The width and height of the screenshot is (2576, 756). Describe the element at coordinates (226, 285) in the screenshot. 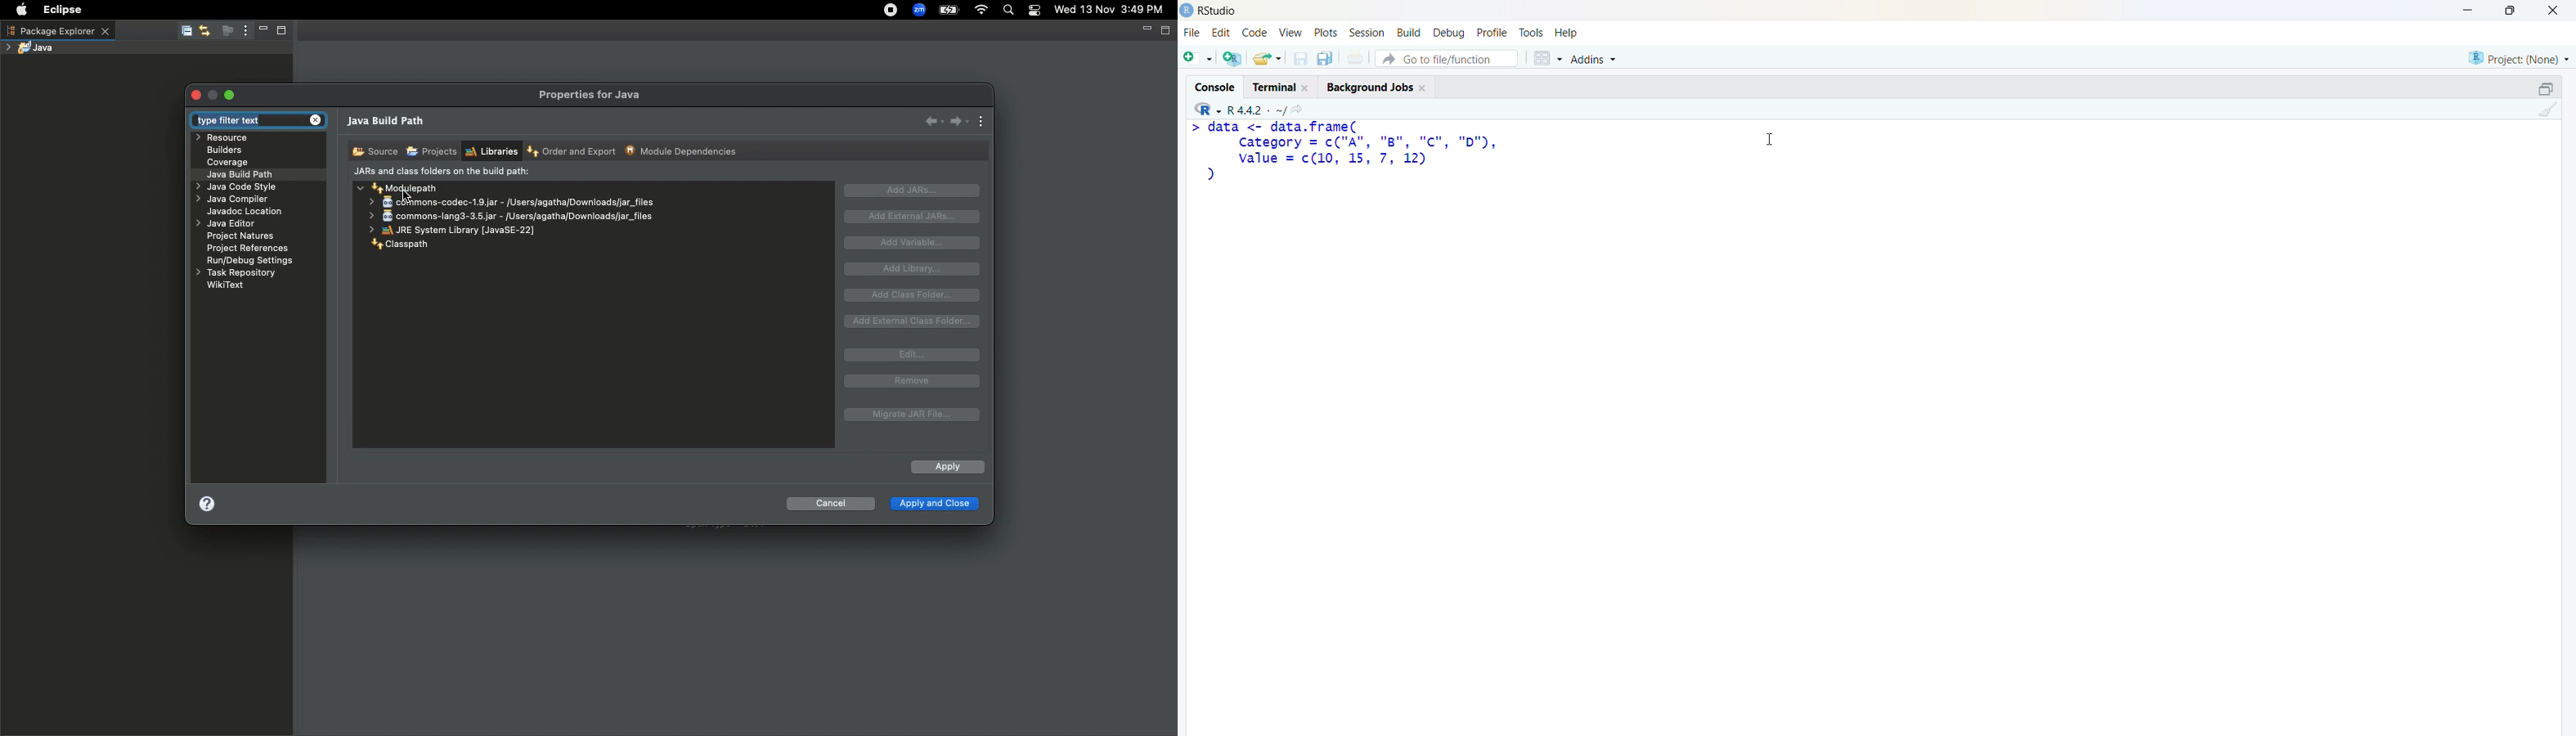

I see `WikiText` at that location.